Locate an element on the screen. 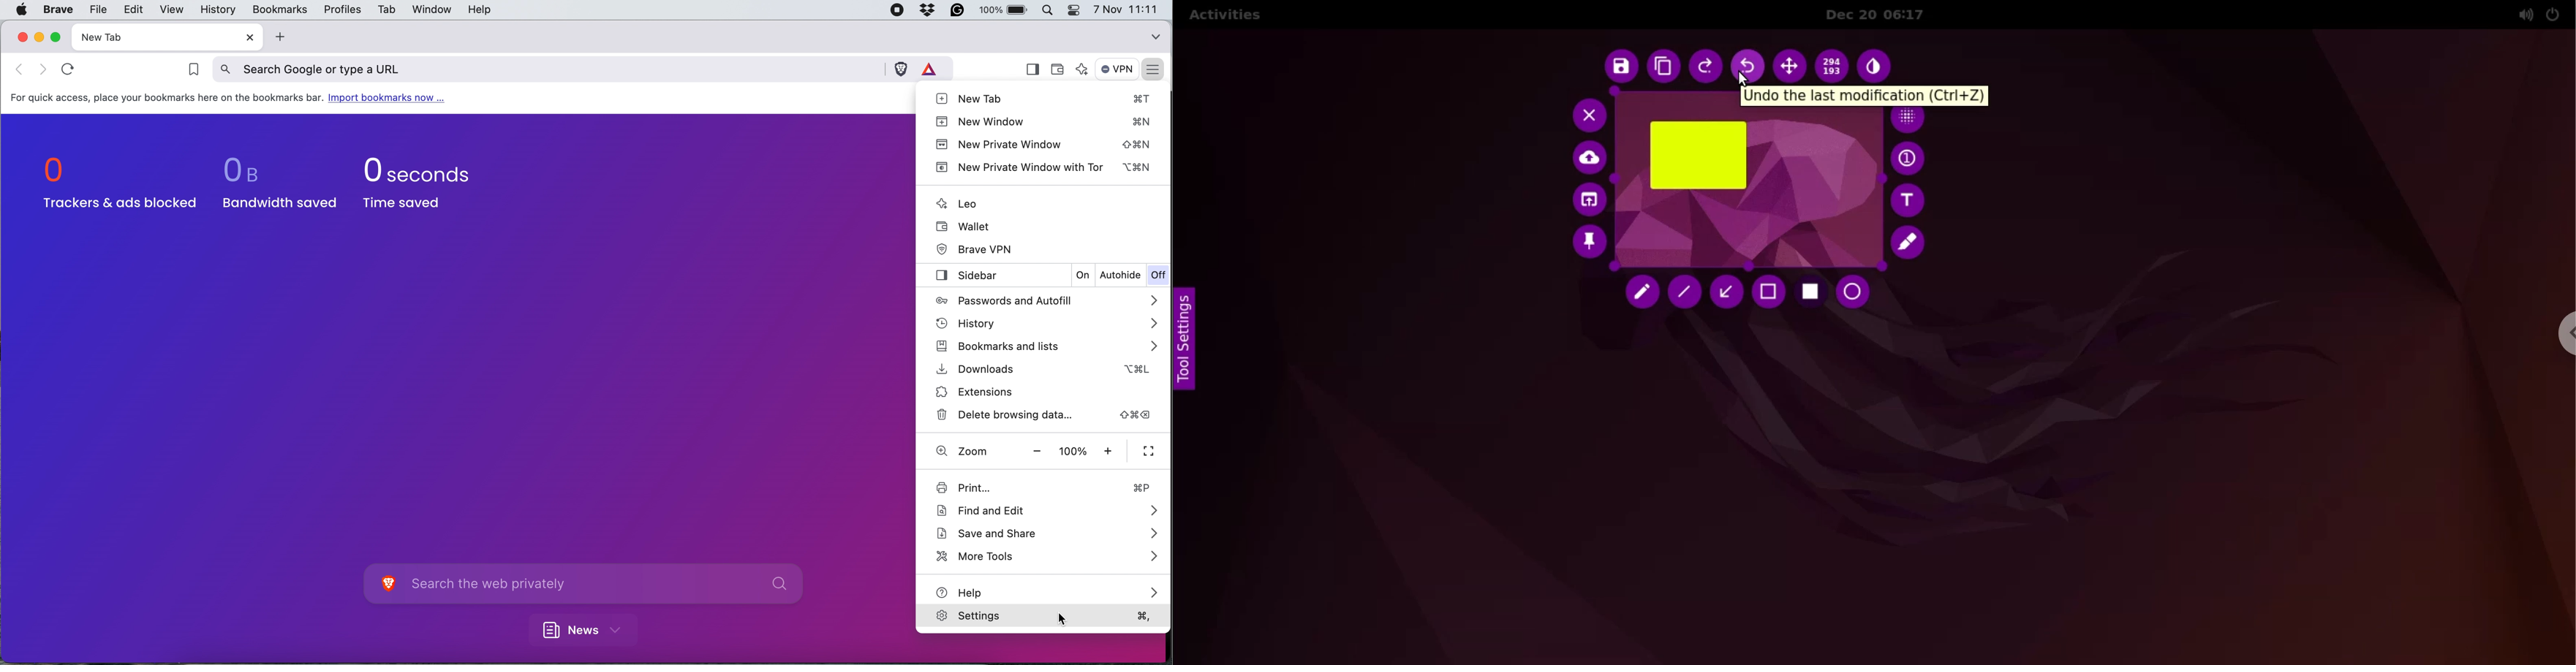 The image size is (2576, 672). add text is located at coordinates (1910, 200).